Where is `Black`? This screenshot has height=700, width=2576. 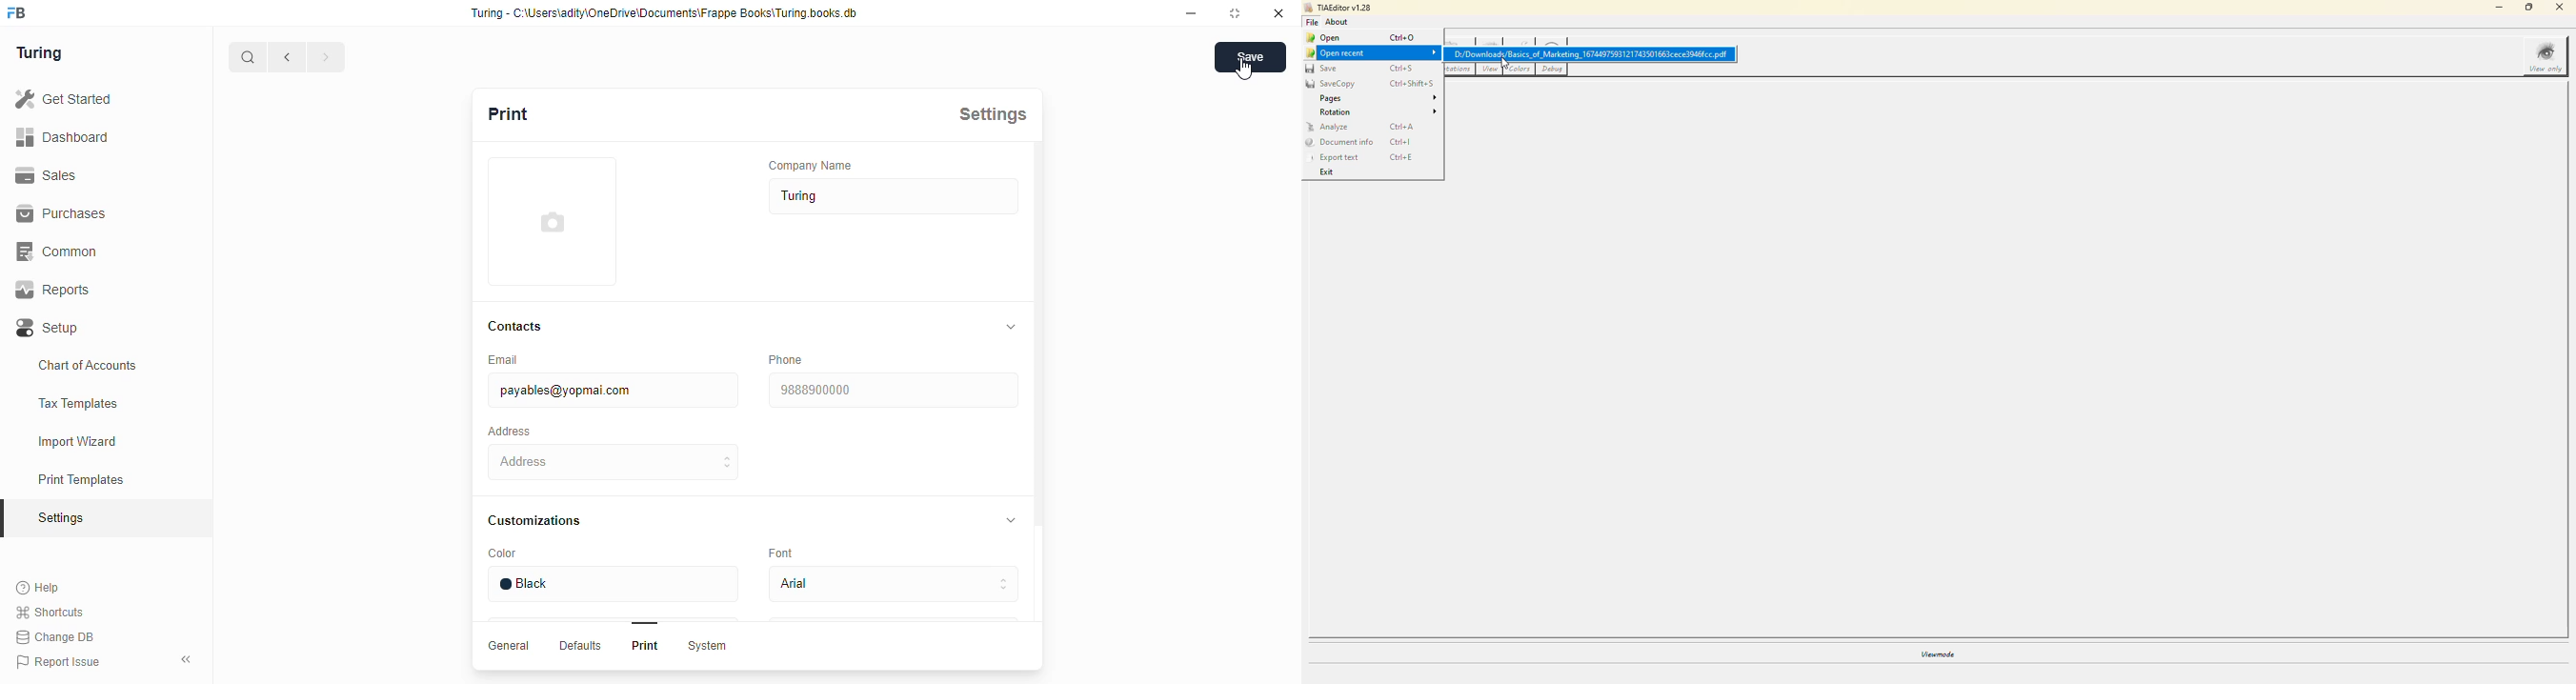 Black is located at coordinates (617, 583).